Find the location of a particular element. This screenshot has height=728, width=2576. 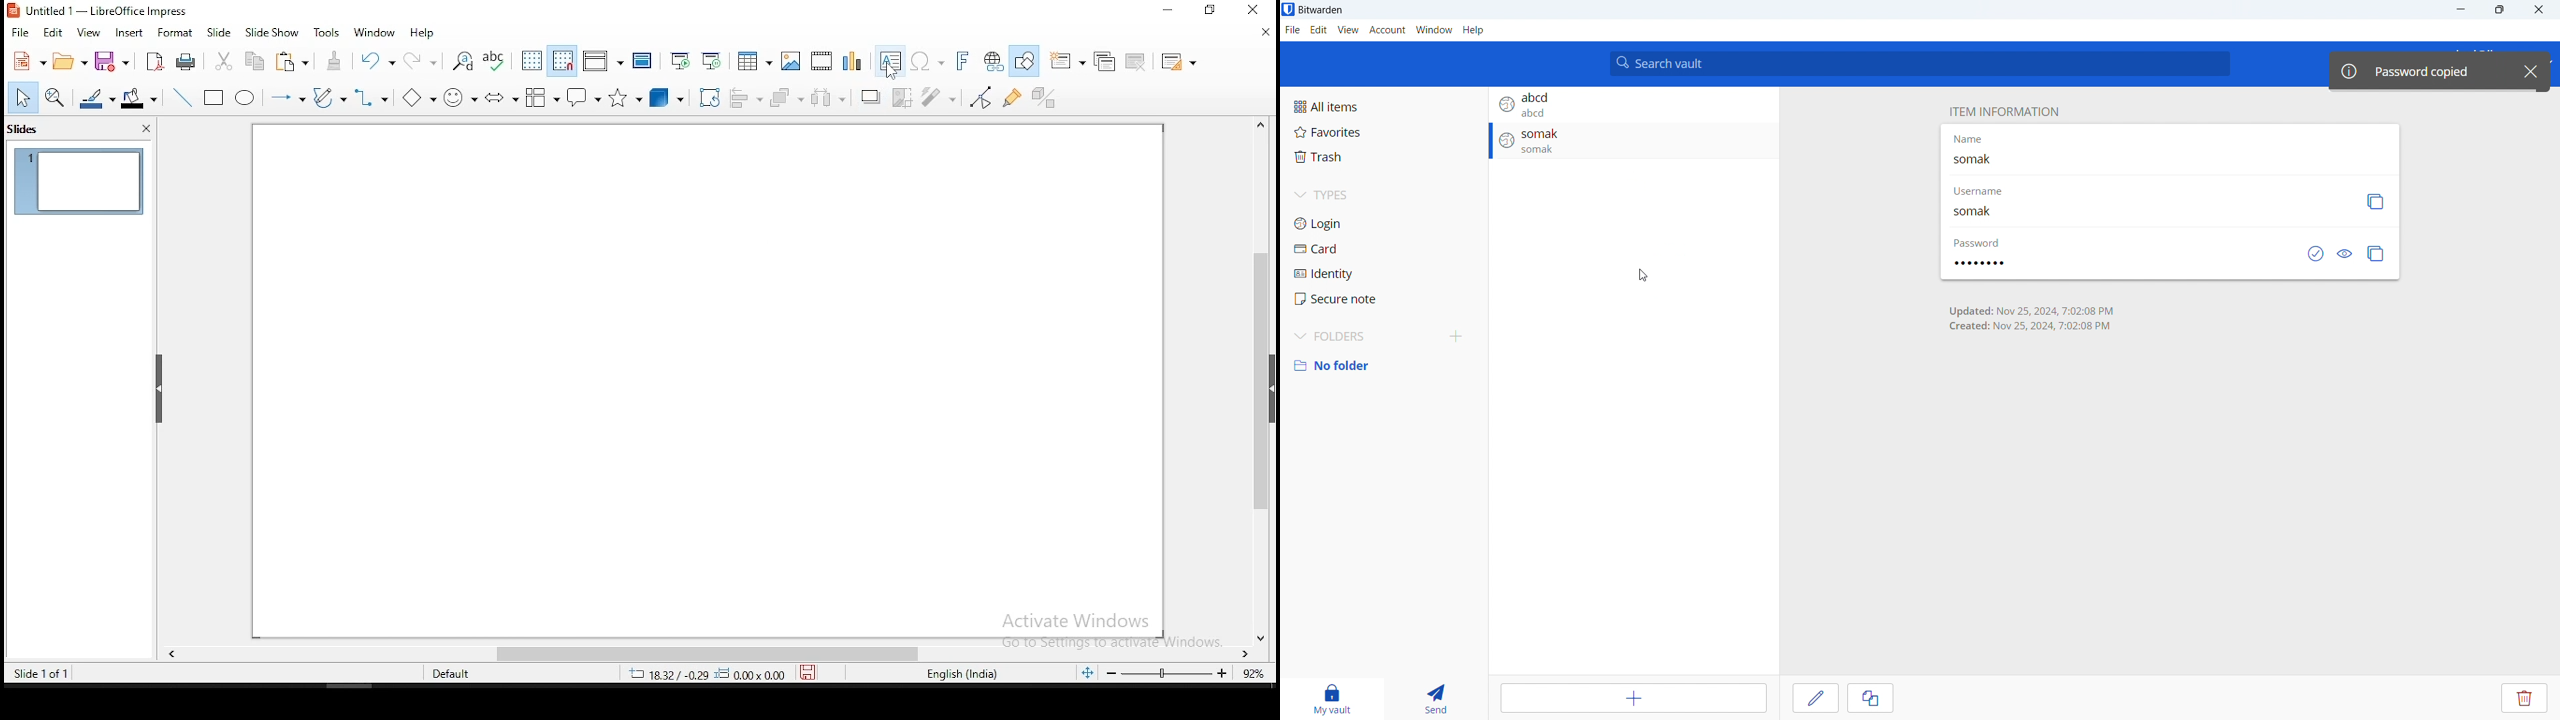

close is located at coordinates (146, 129).